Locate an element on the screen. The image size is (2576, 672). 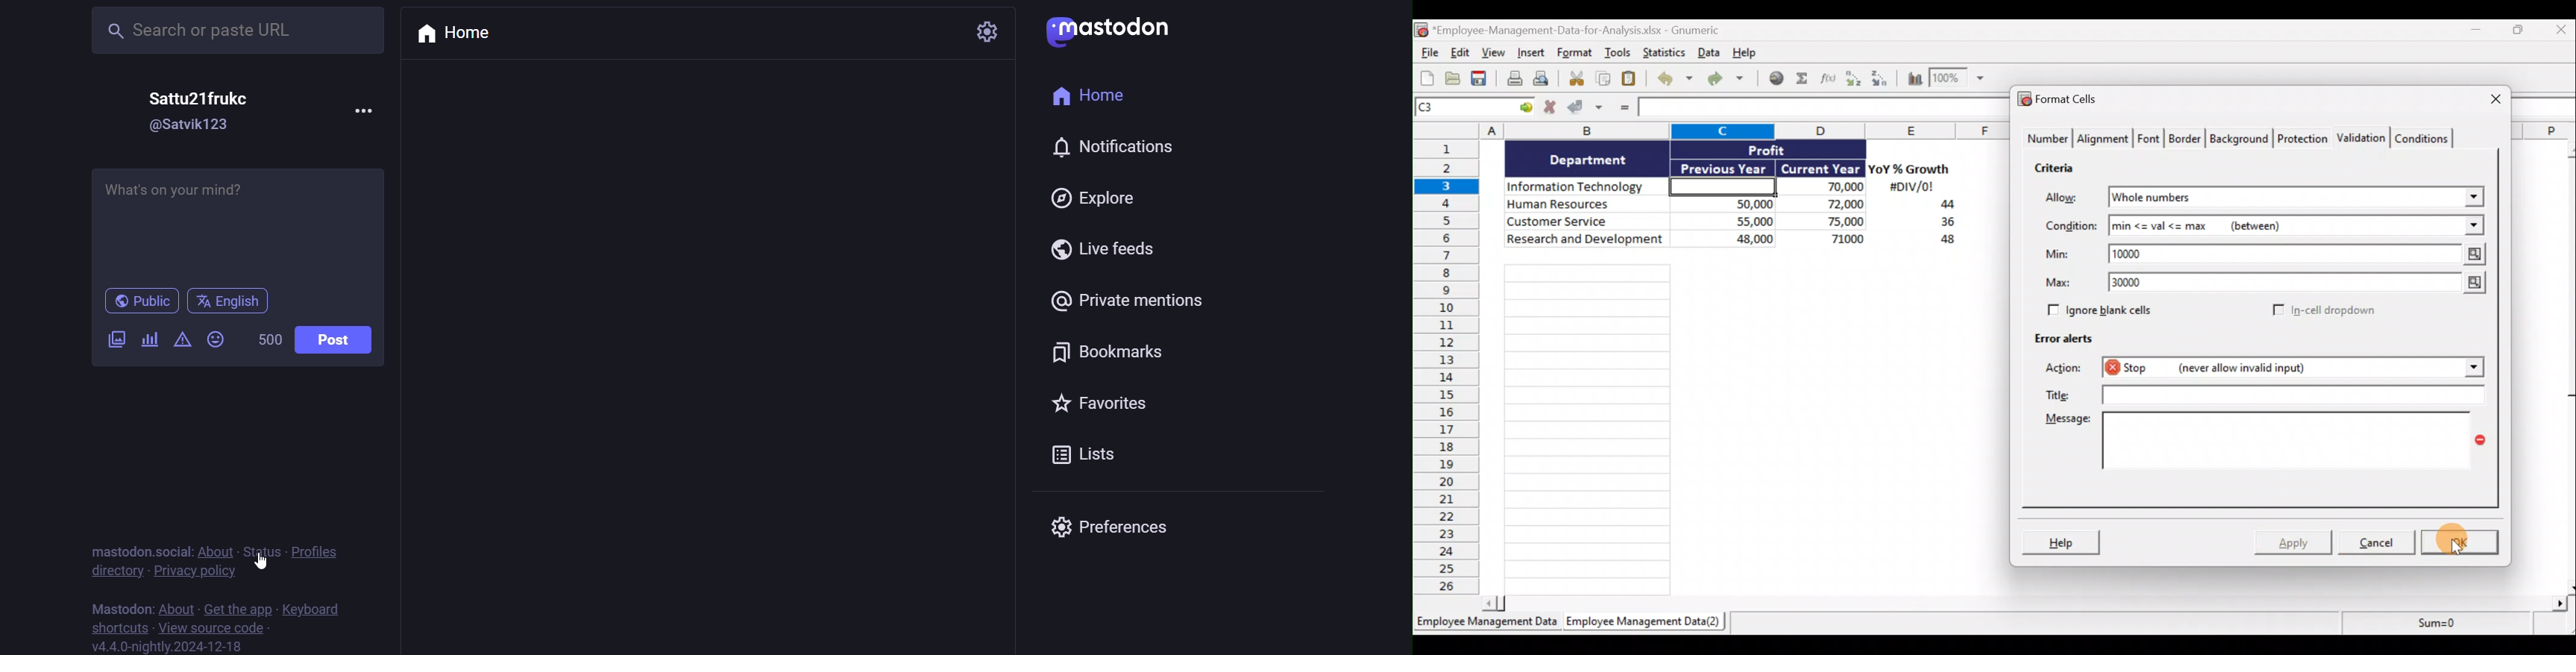
View is located at coordinates (1495, 54).